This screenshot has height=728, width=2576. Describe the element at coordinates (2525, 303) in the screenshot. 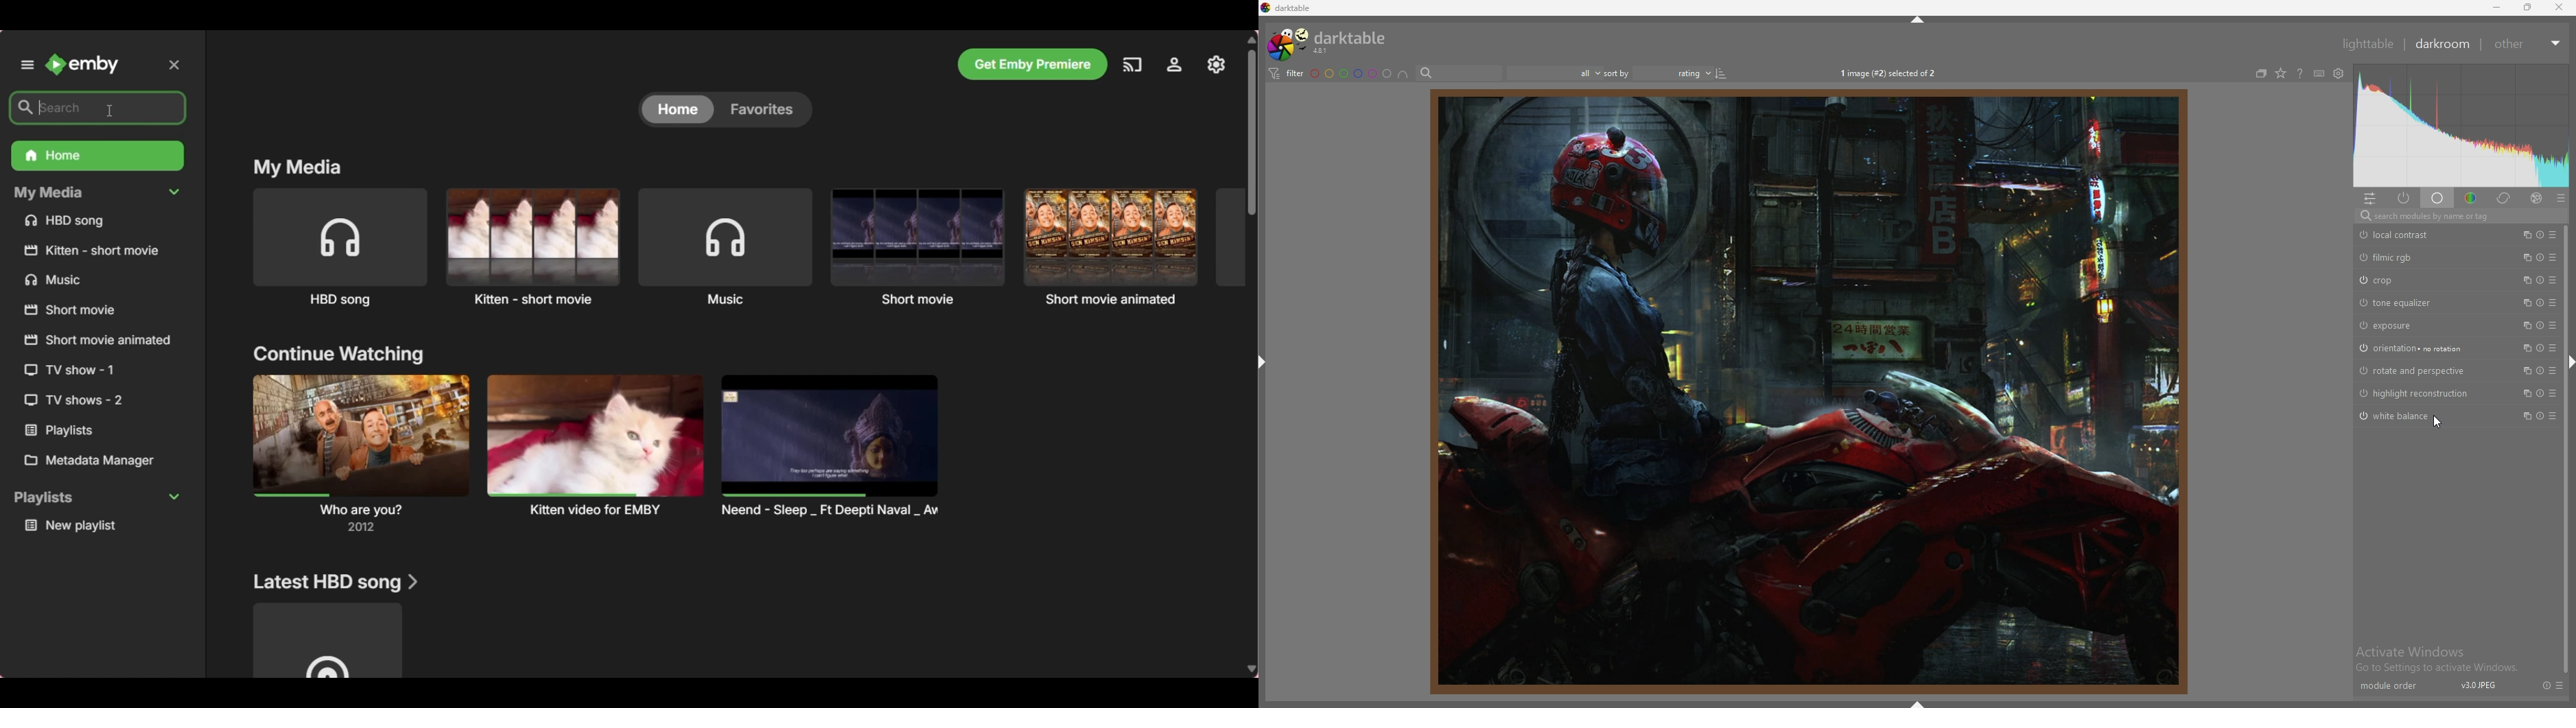

I see `multiple instances action` at that location.